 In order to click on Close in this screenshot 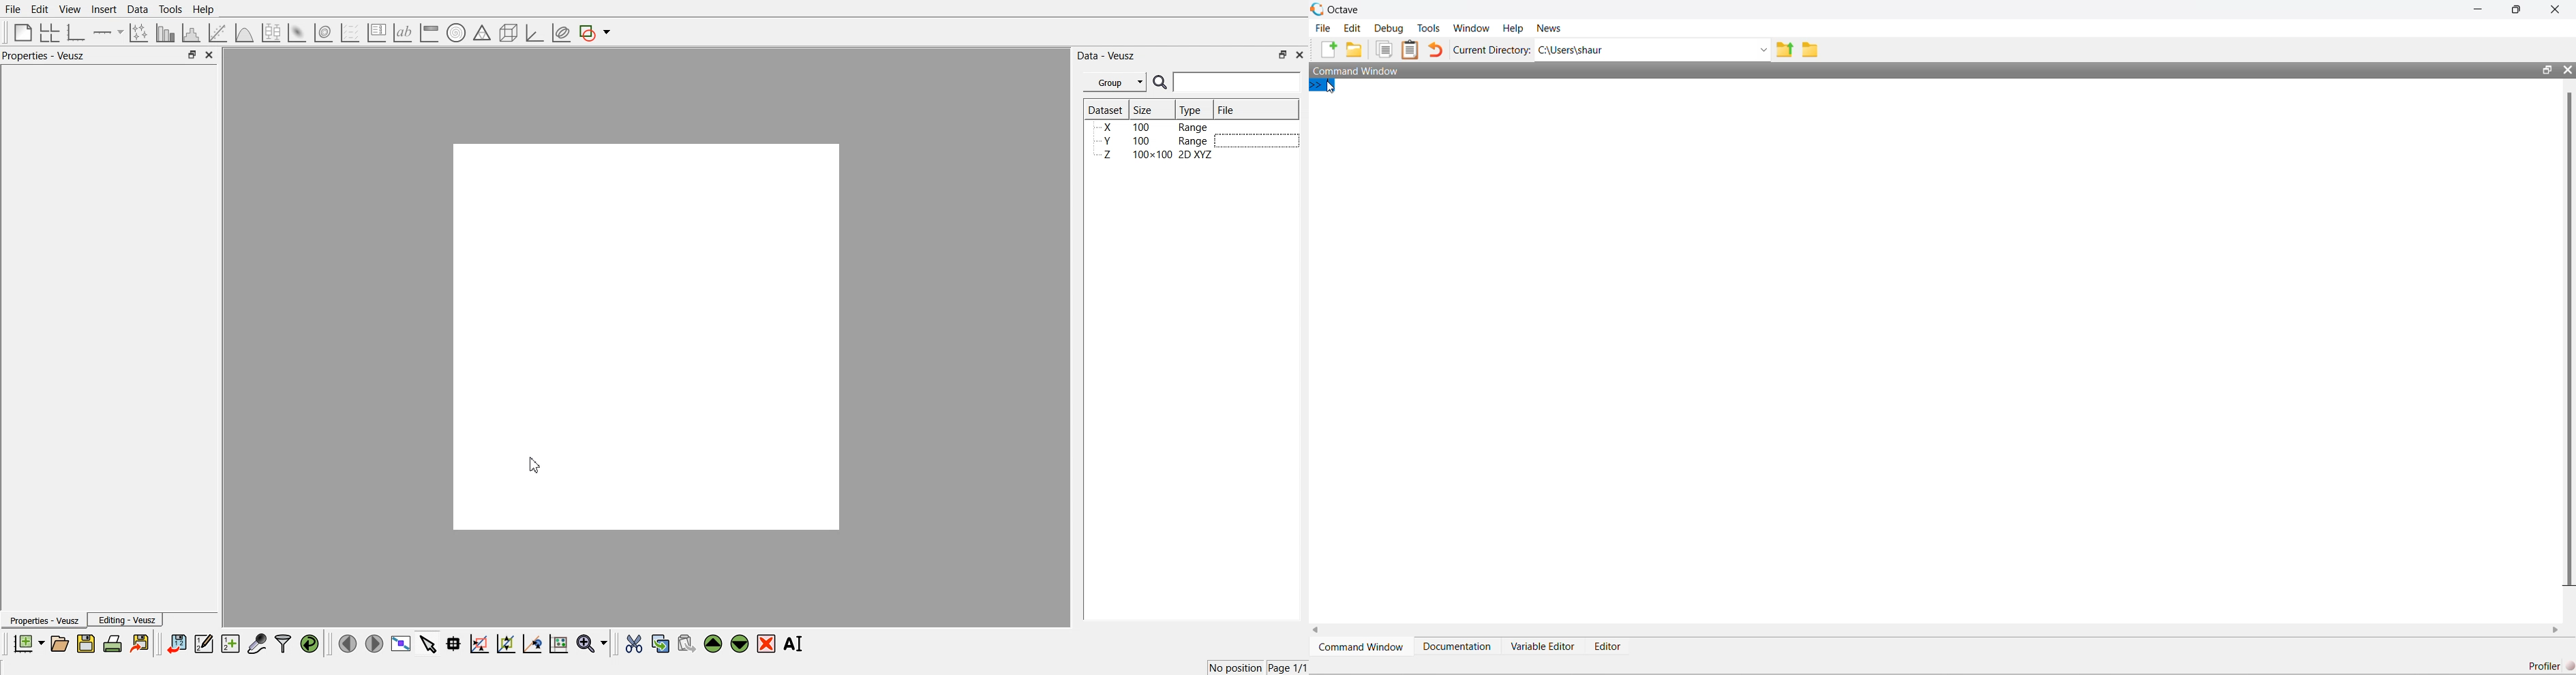, I will do `click(2556, 10)`.